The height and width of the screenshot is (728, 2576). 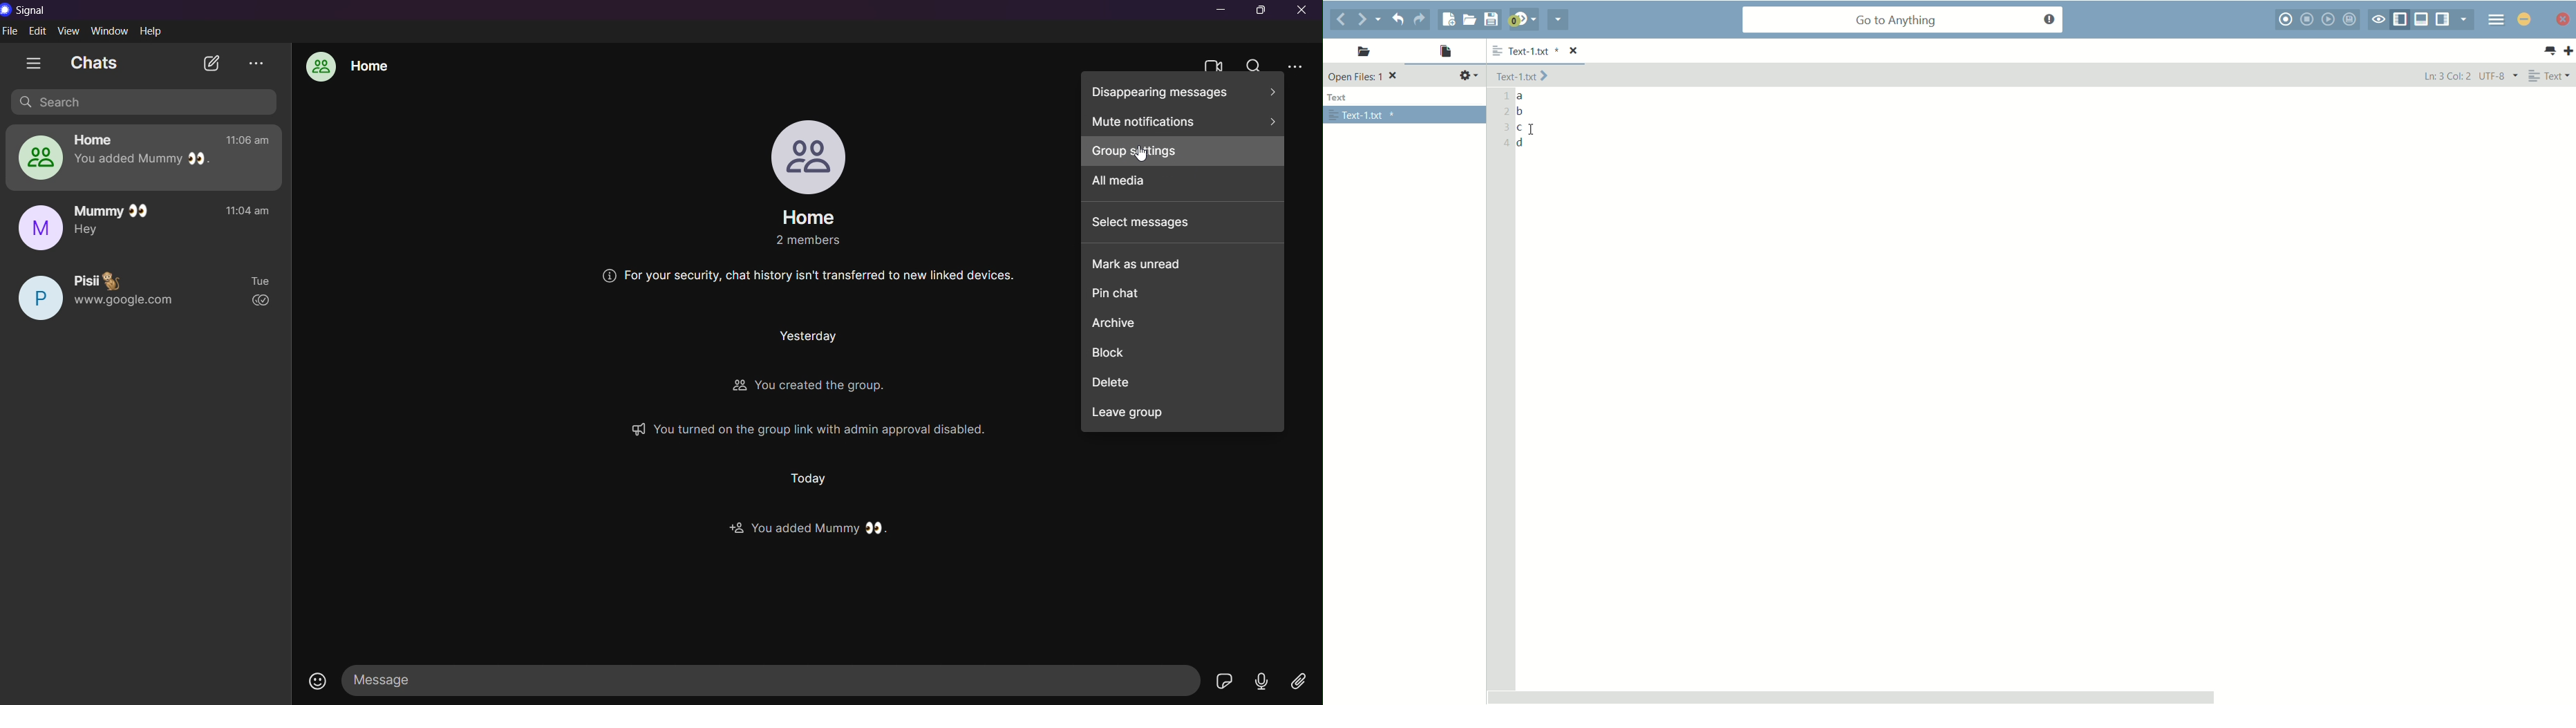 I want to click on You created the group., so click(x=811, y=387).